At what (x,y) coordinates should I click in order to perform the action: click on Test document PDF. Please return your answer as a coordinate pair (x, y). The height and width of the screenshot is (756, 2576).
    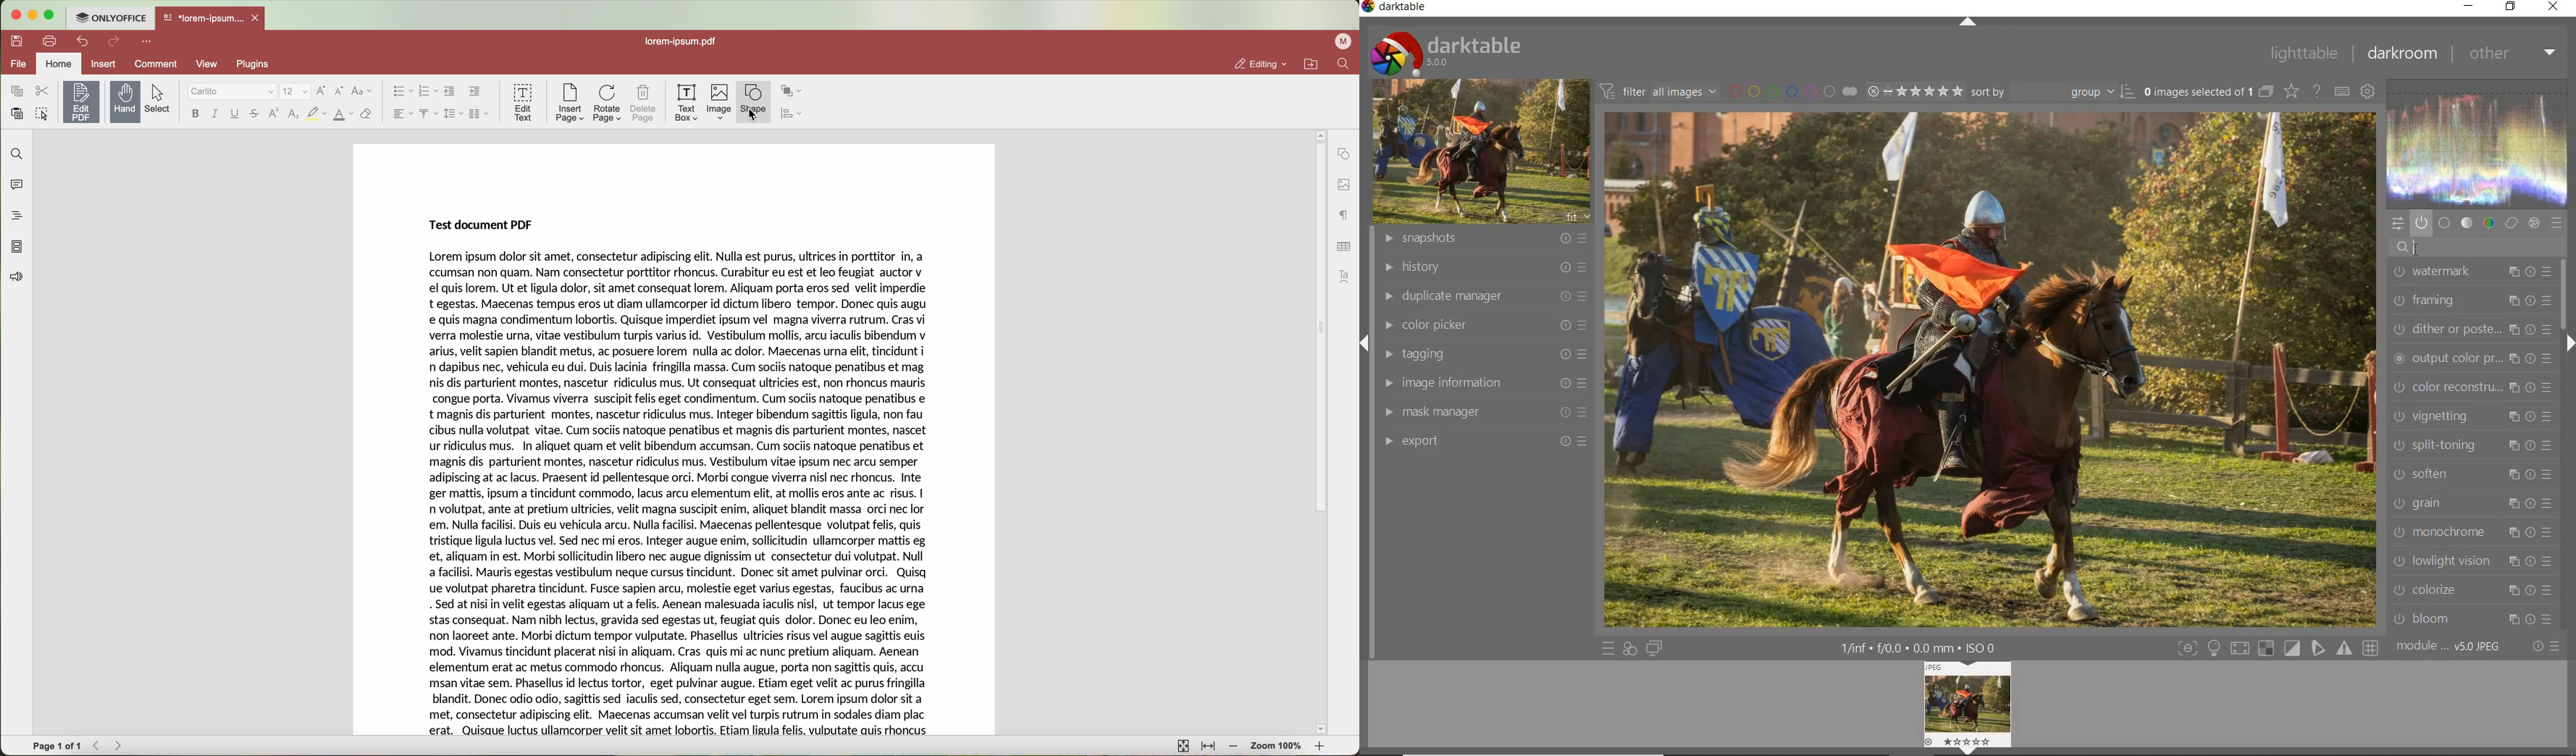
    Looking at the image, I should click on (478, 223).